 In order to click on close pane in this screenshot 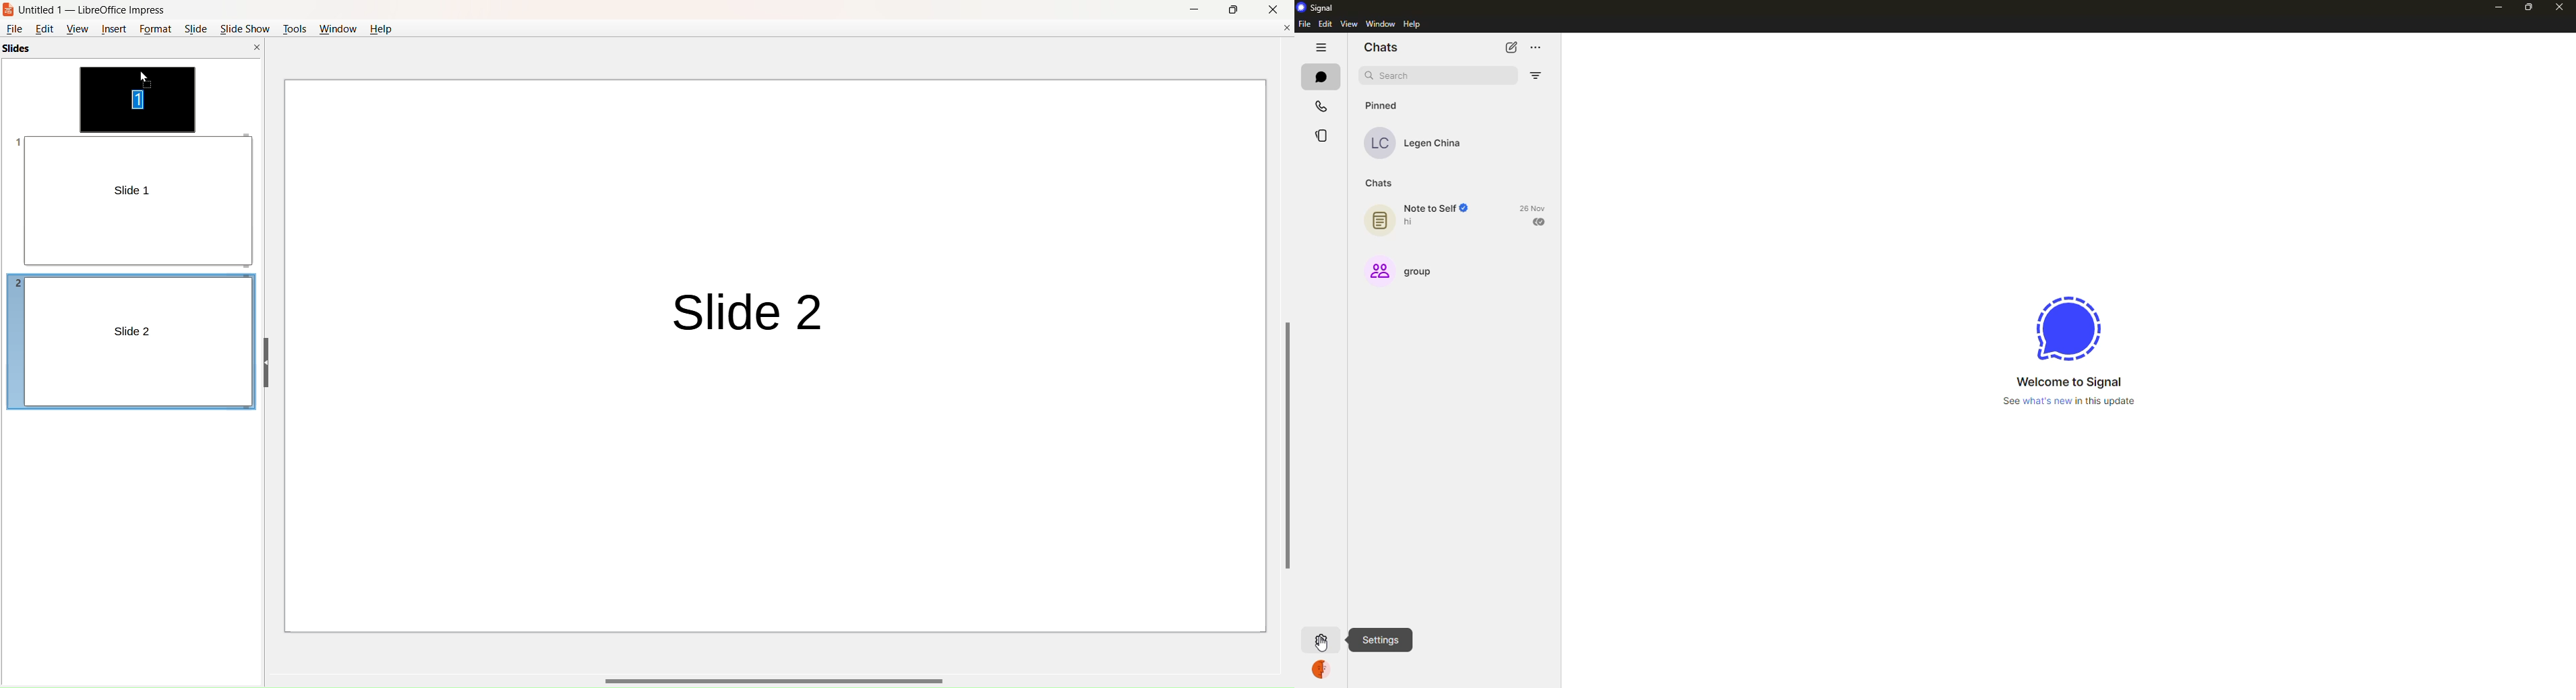, I will do `click(258, 48)`.